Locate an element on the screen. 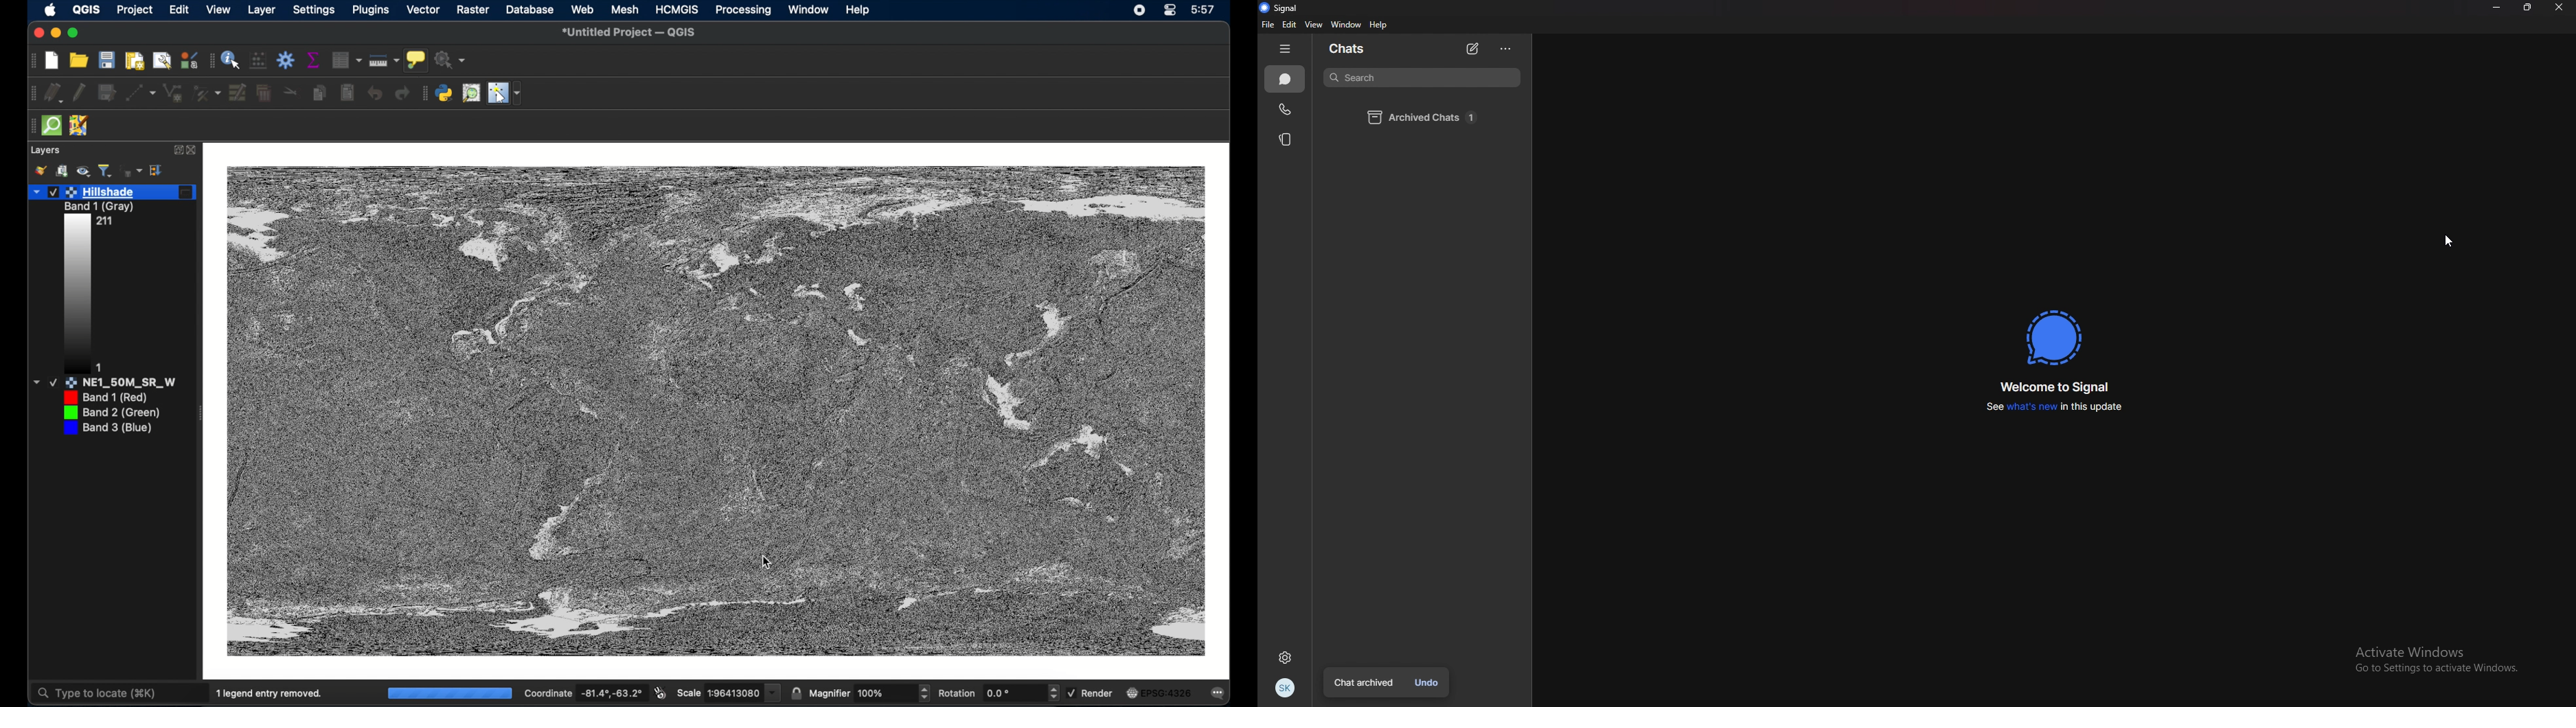  web is located at coordinates (583, 10).